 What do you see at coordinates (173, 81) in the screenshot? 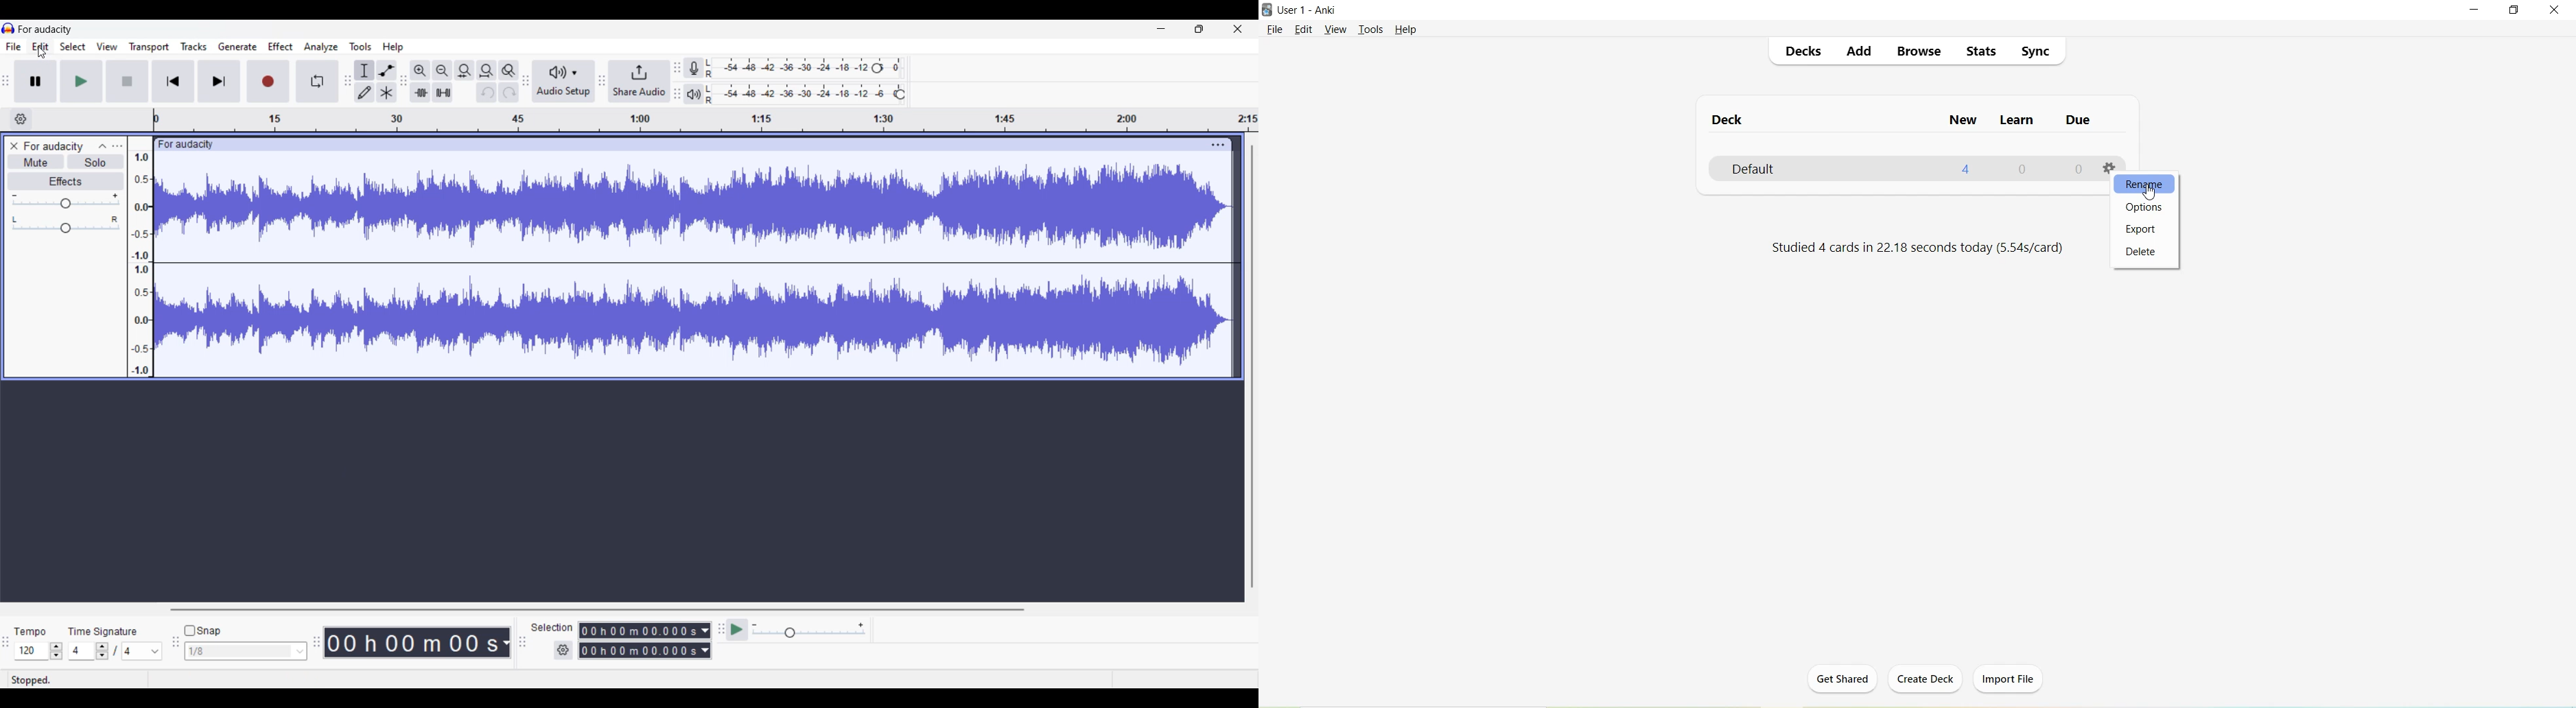
I see `Skip/Select to start` at bounding box center [173, 81].